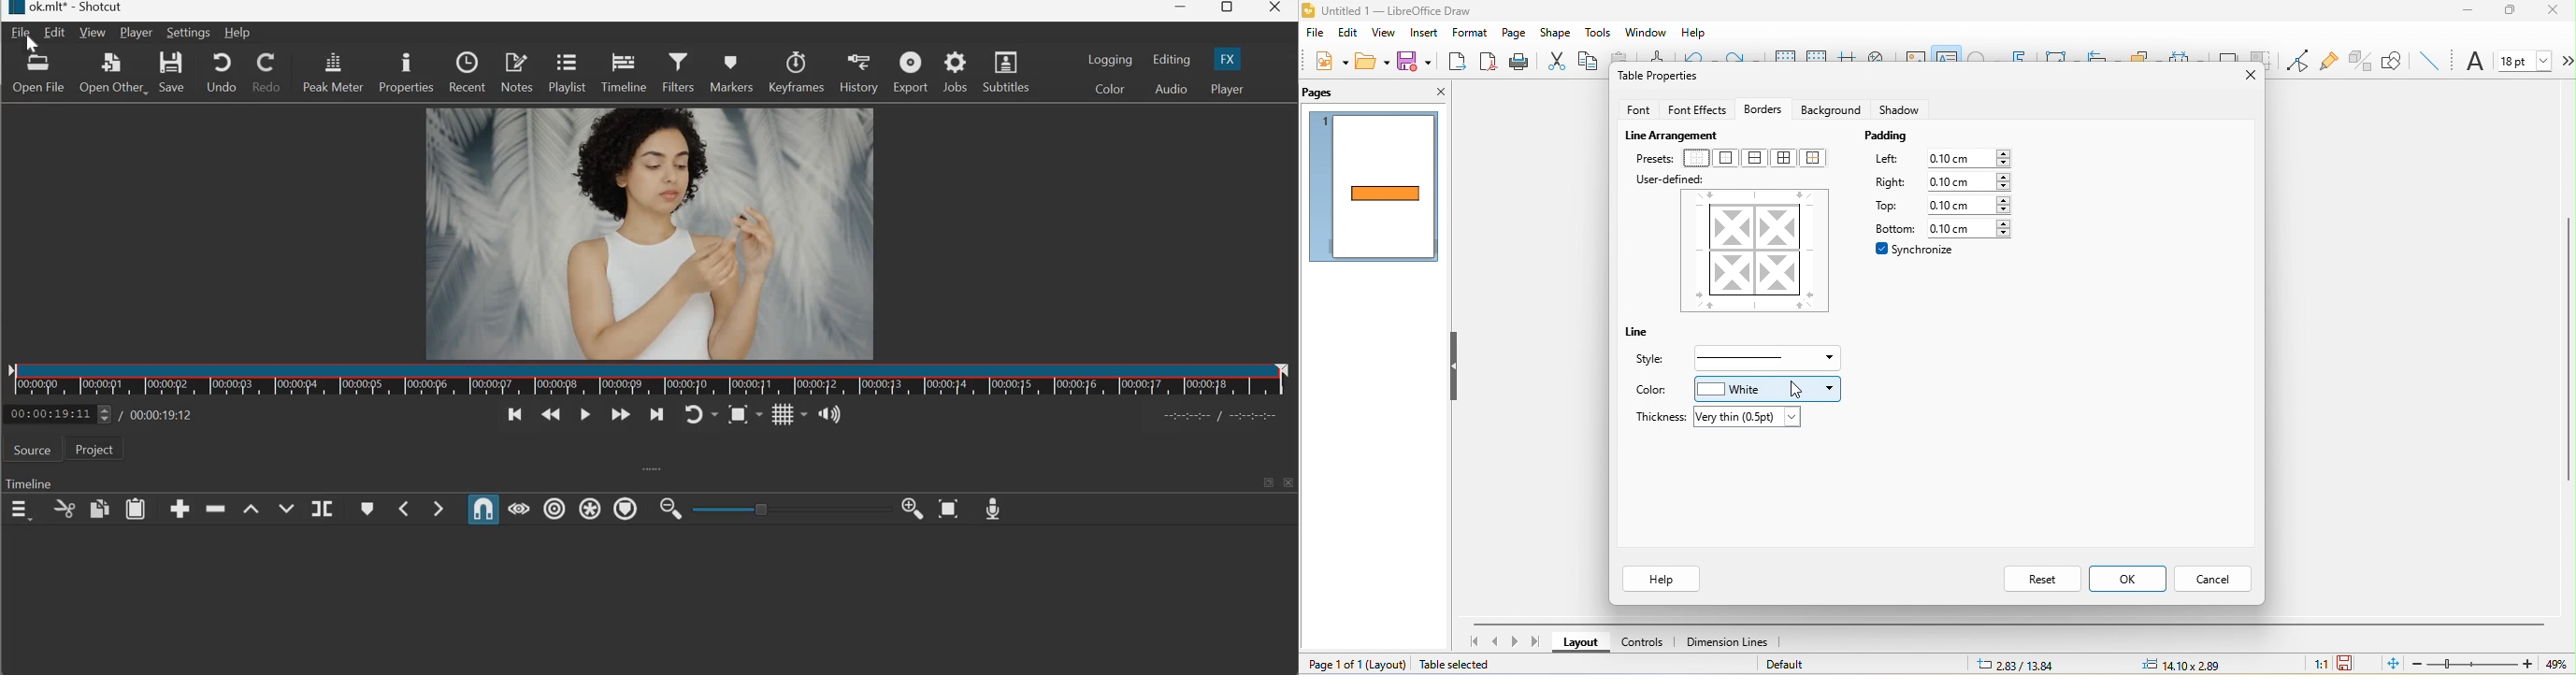  I want to click on controls, so click(1646, 640).